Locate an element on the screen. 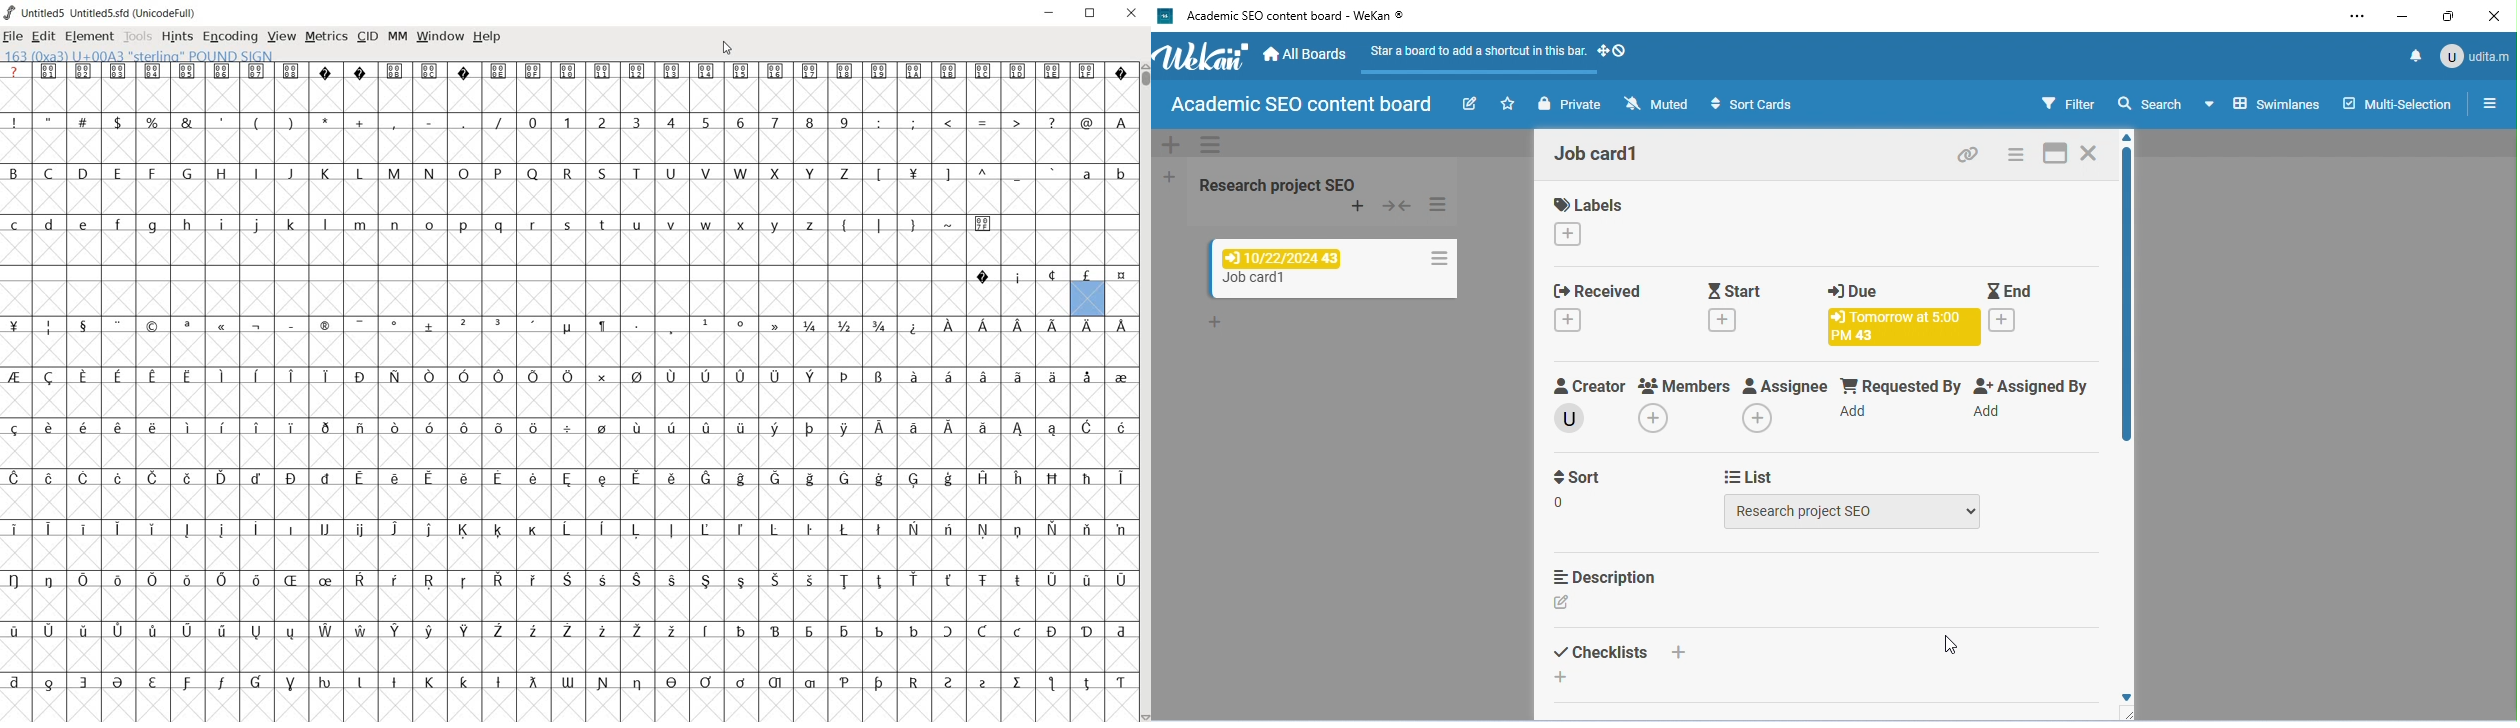 The height and width of the screenshot is (728, 2520). Symbol is located at coordinates (327, 71).